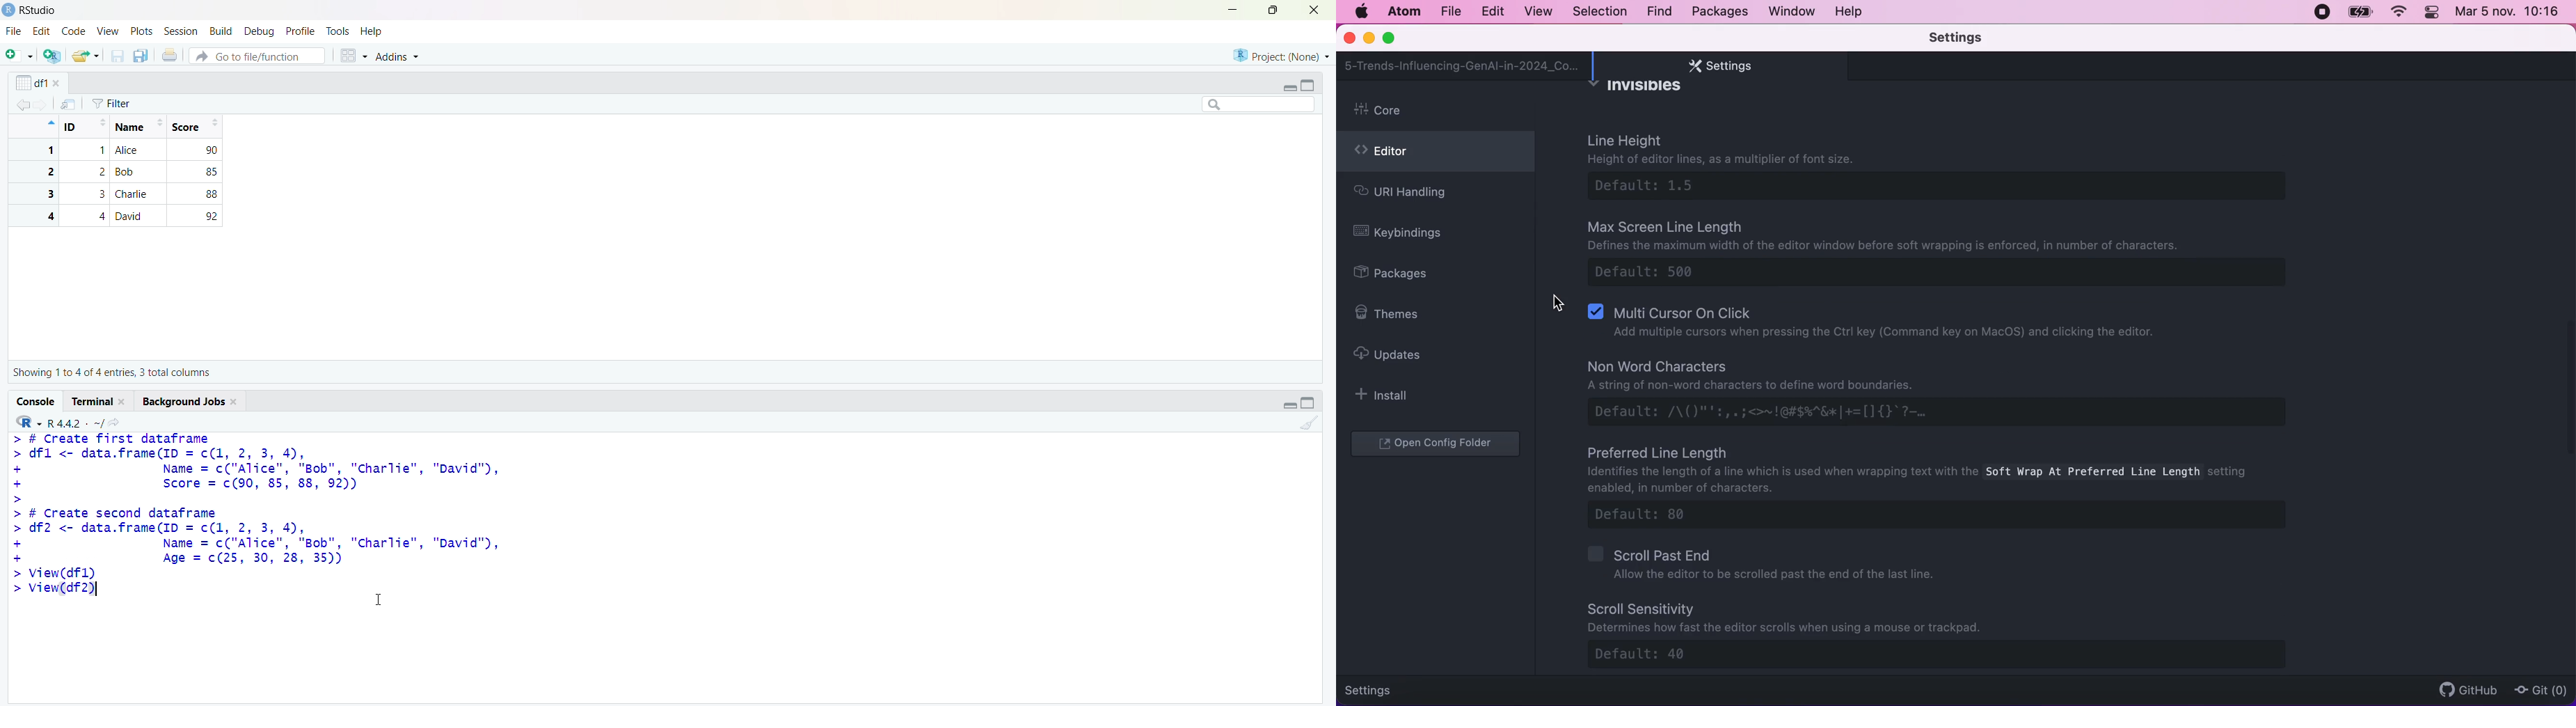 This screenshot has height=728, width=2576. I want to click on packages, so click(1718, 12).